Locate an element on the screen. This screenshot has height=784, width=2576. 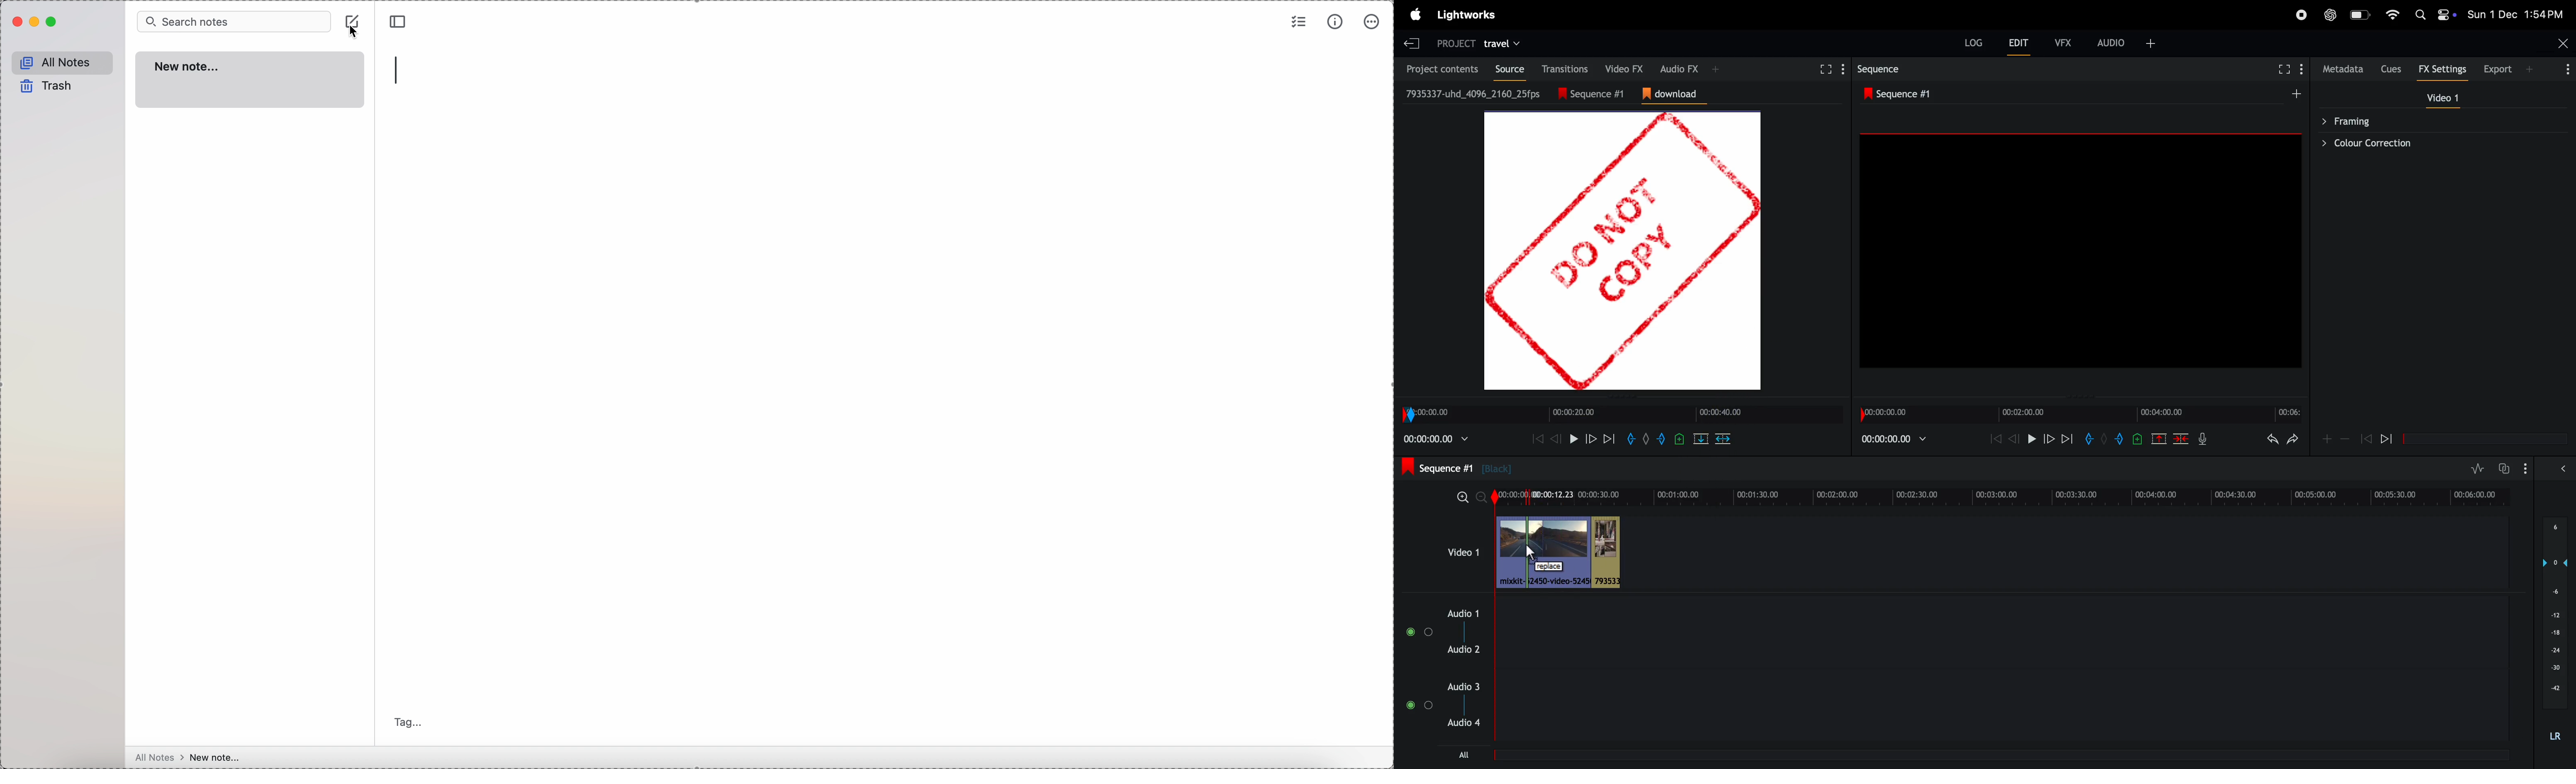
audio 2 is located at coordinates (1463, 649).